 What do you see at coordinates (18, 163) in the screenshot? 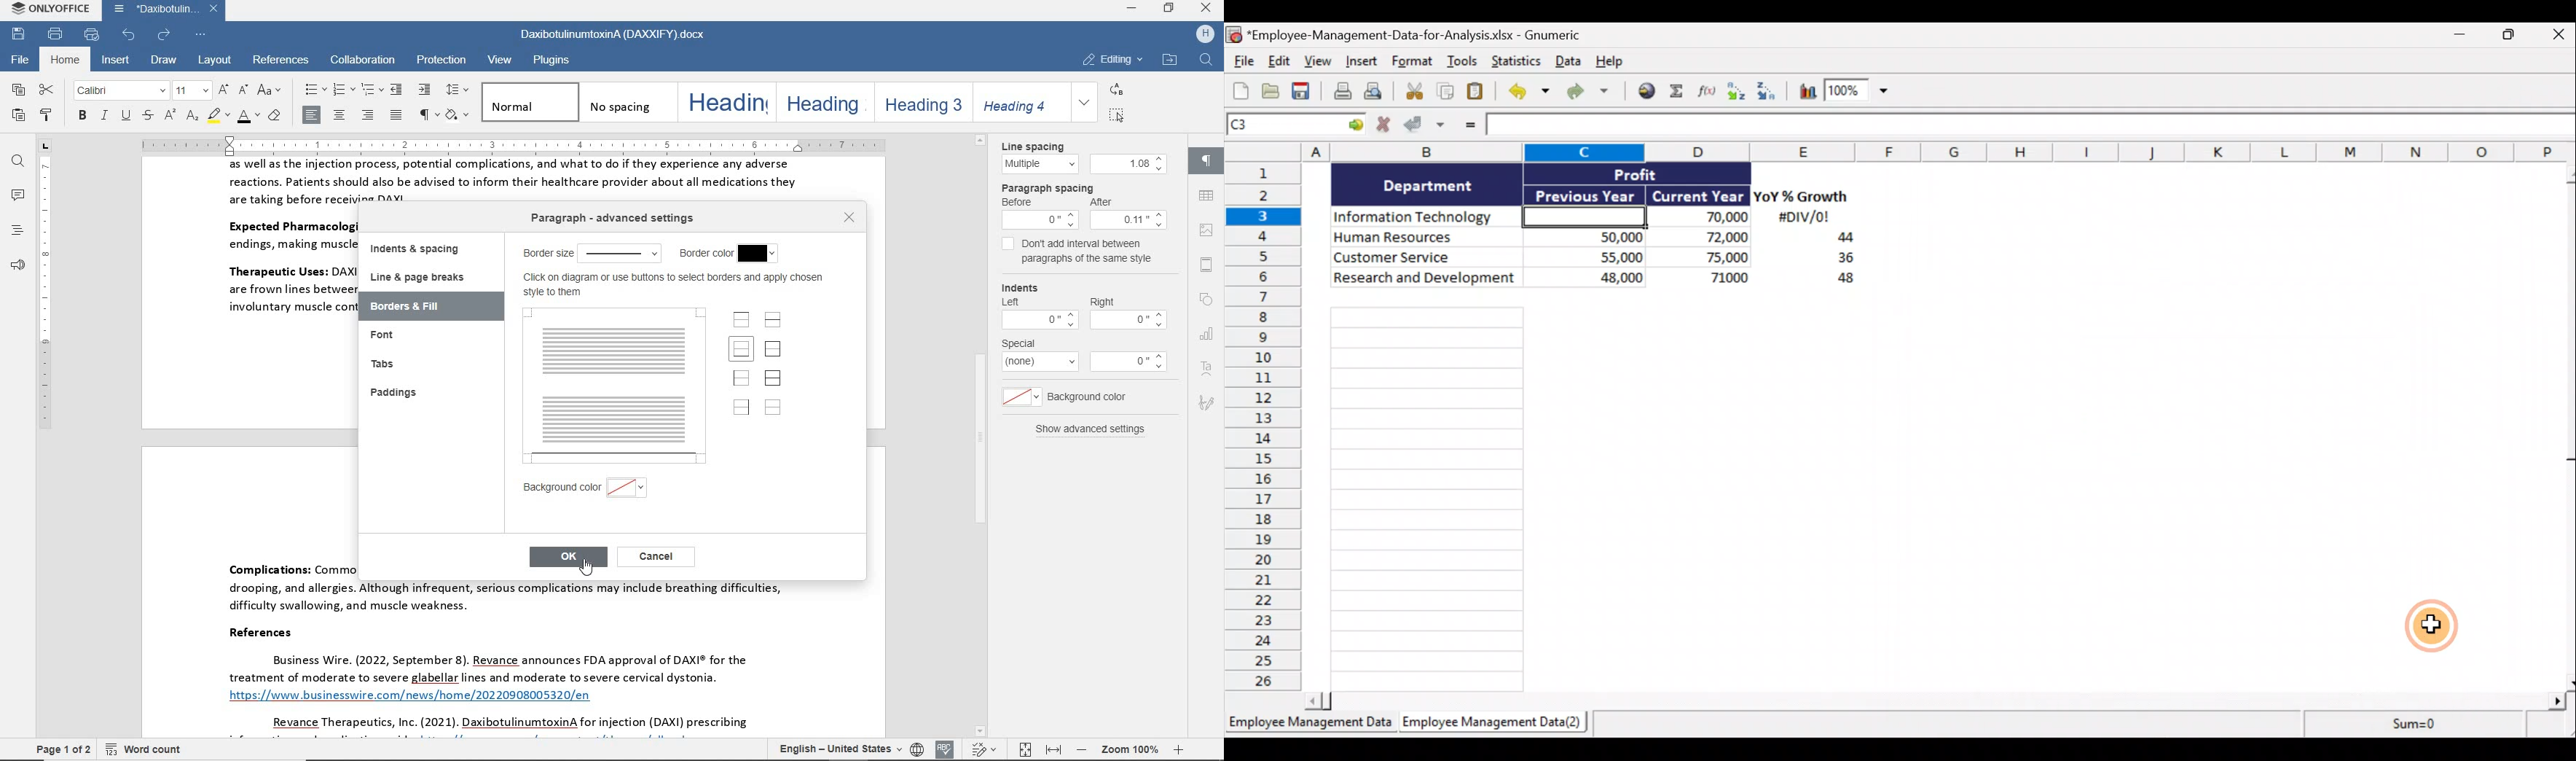
I see `find` at bounding box center [18, 163].